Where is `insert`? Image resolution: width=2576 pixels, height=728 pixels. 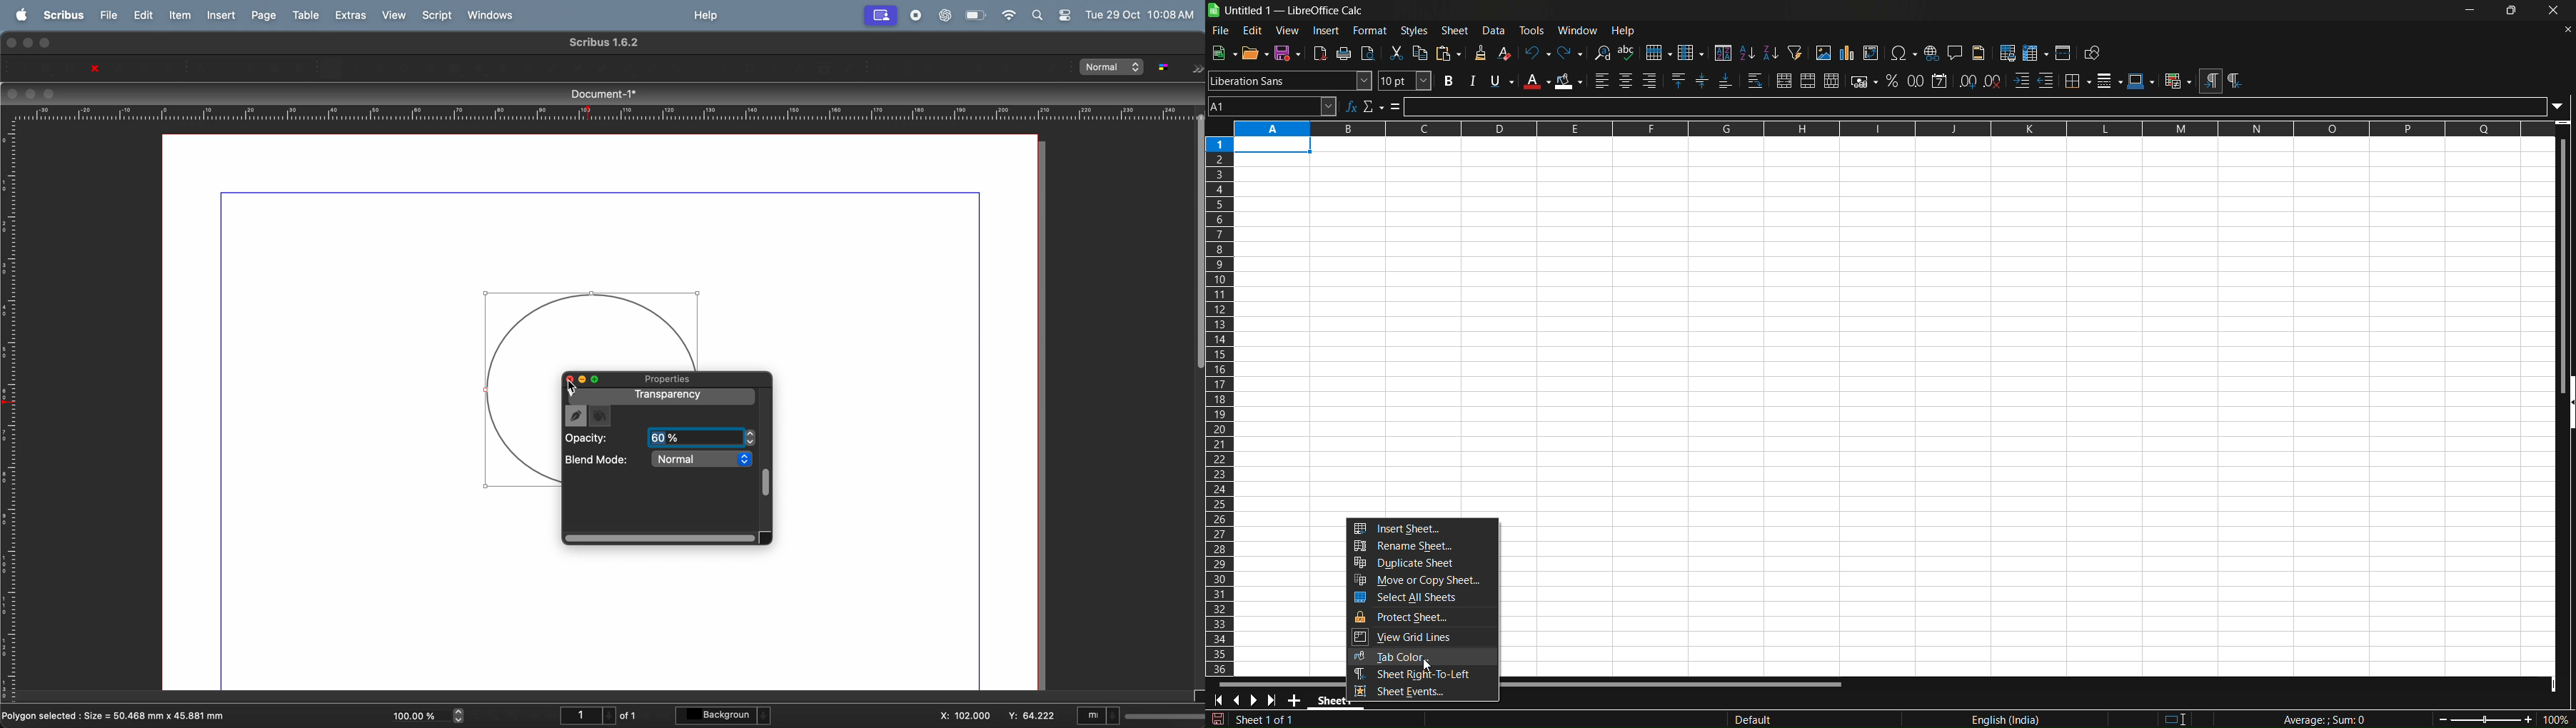
insert is located at coordinates (219, 16).